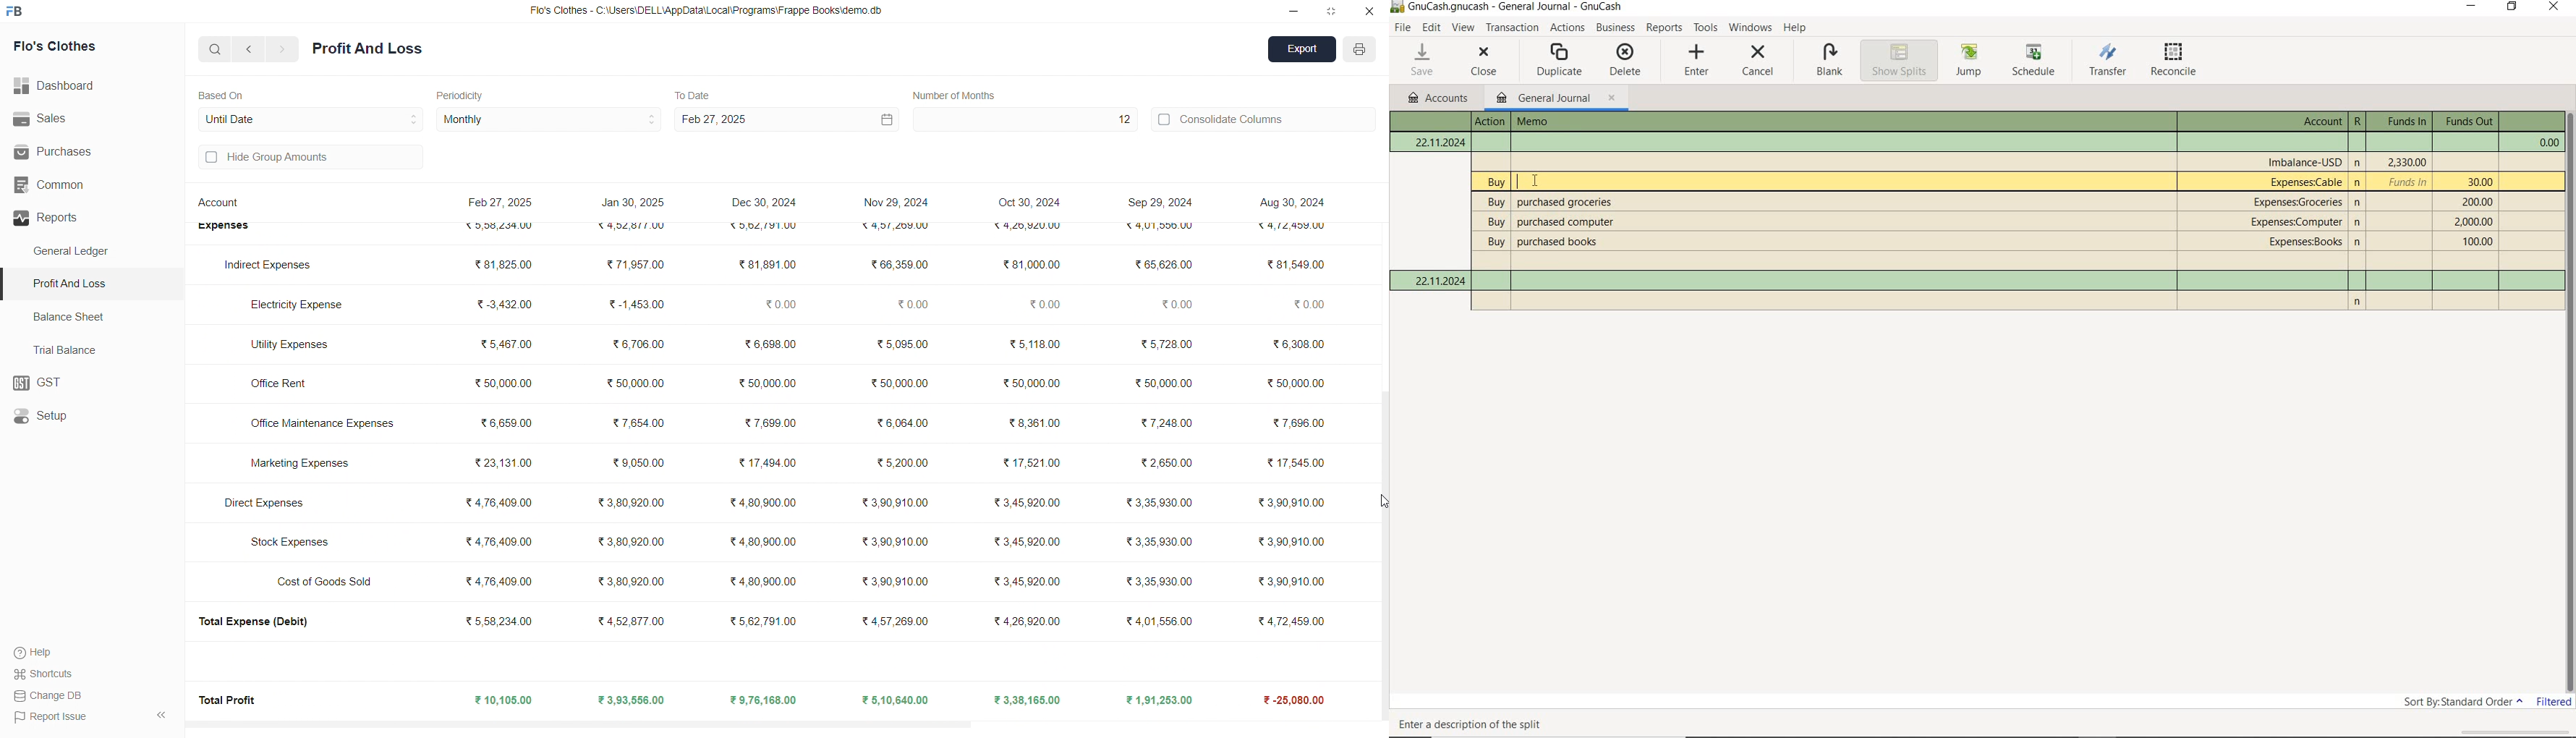 The image size is (2576, 756). I want to click on Total Expense (Debit), so click(261, 622).